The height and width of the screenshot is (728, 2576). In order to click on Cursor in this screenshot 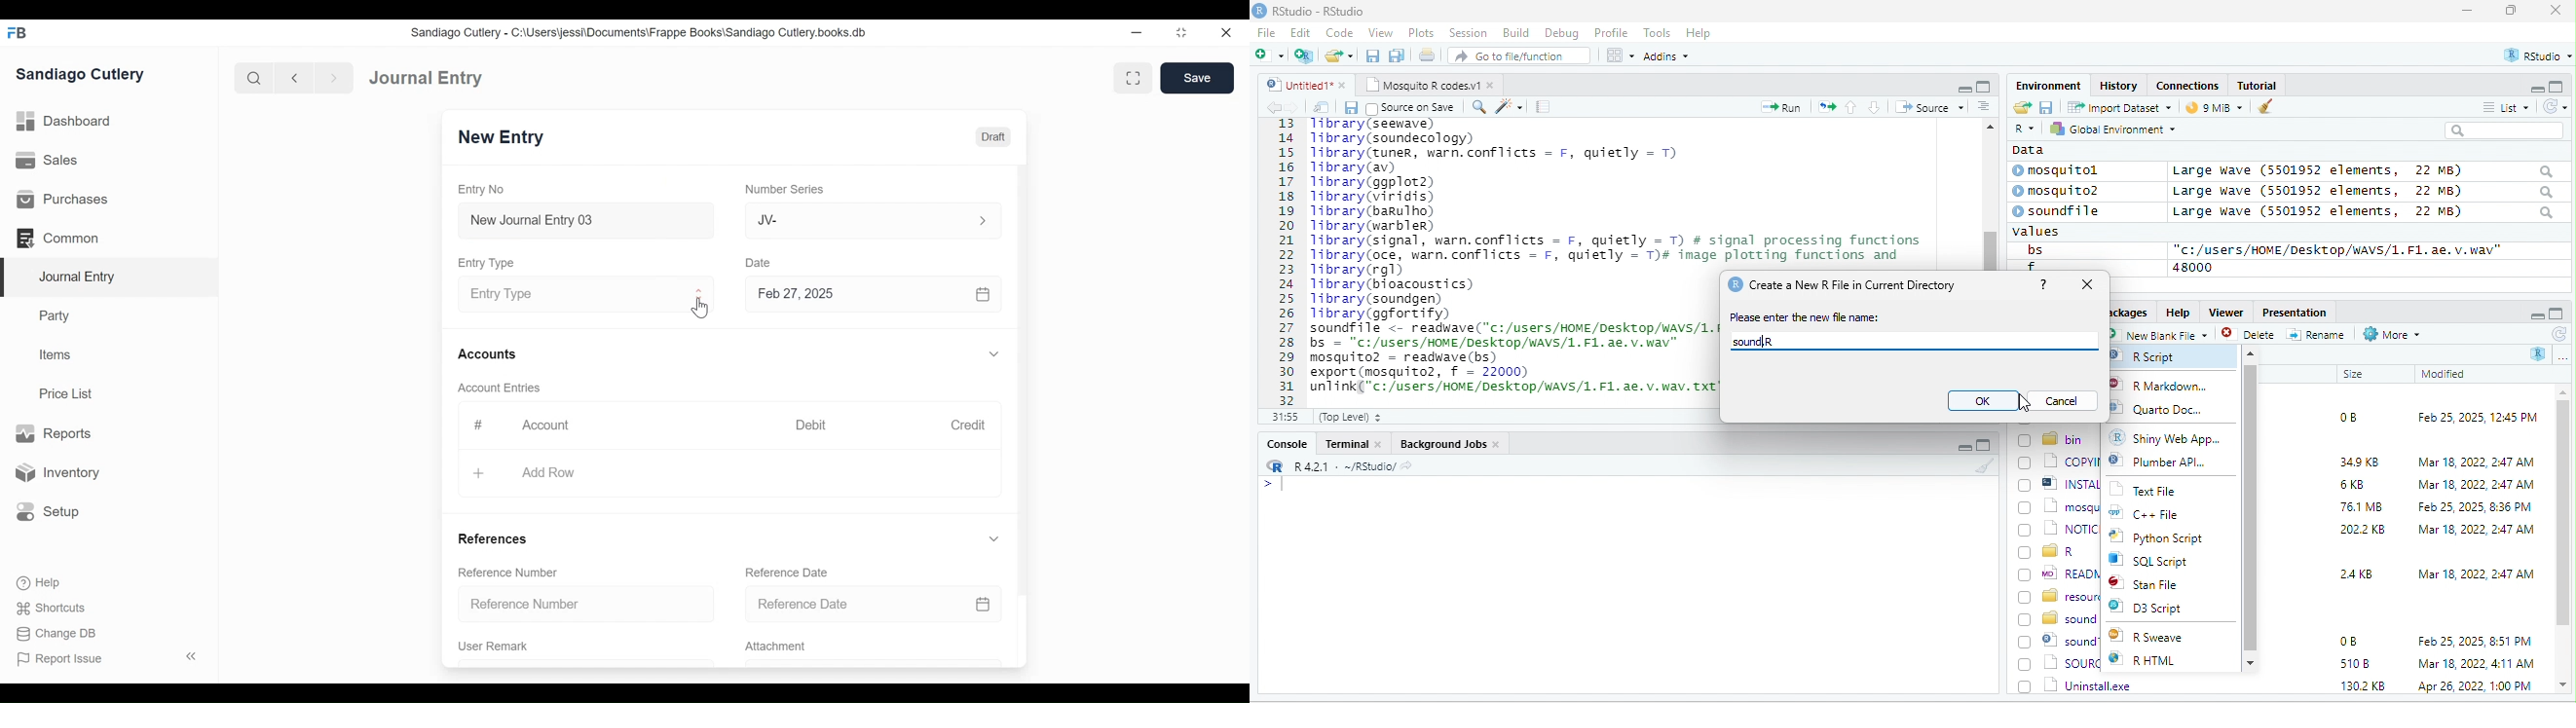, I will do `click(702, 309)`.